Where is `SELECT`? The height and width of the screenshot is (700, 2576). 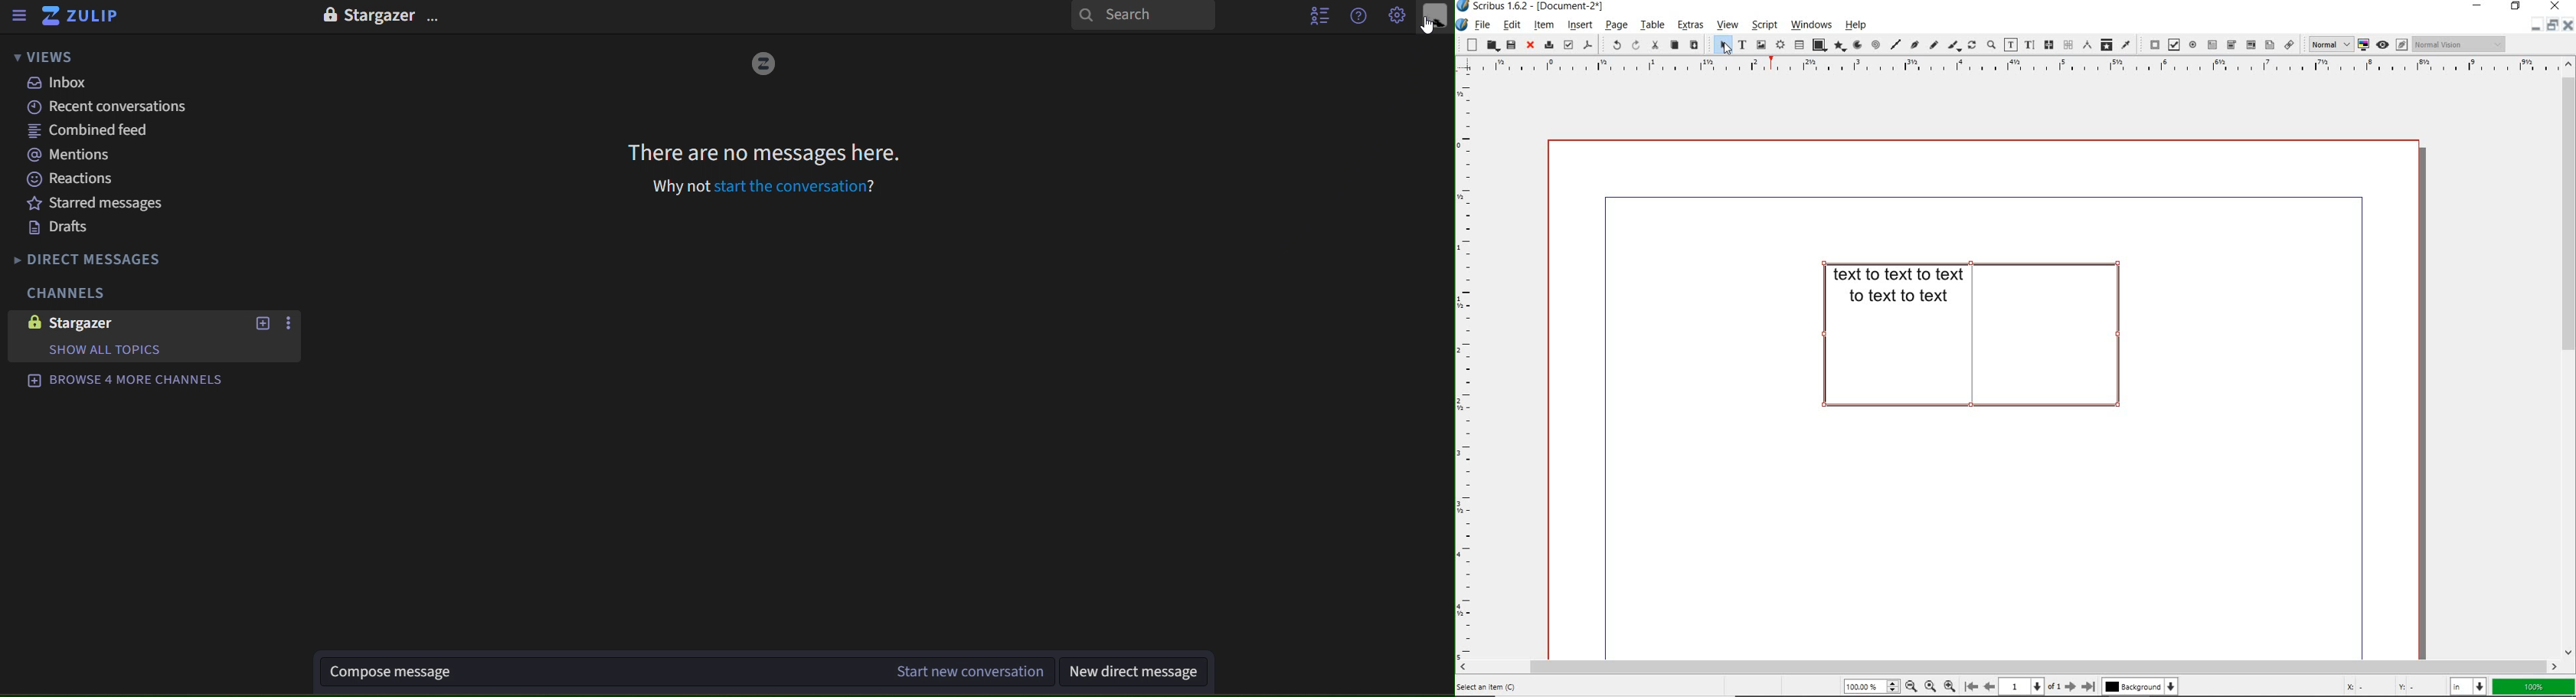
SELECT is located at coordinates (1723, 47).